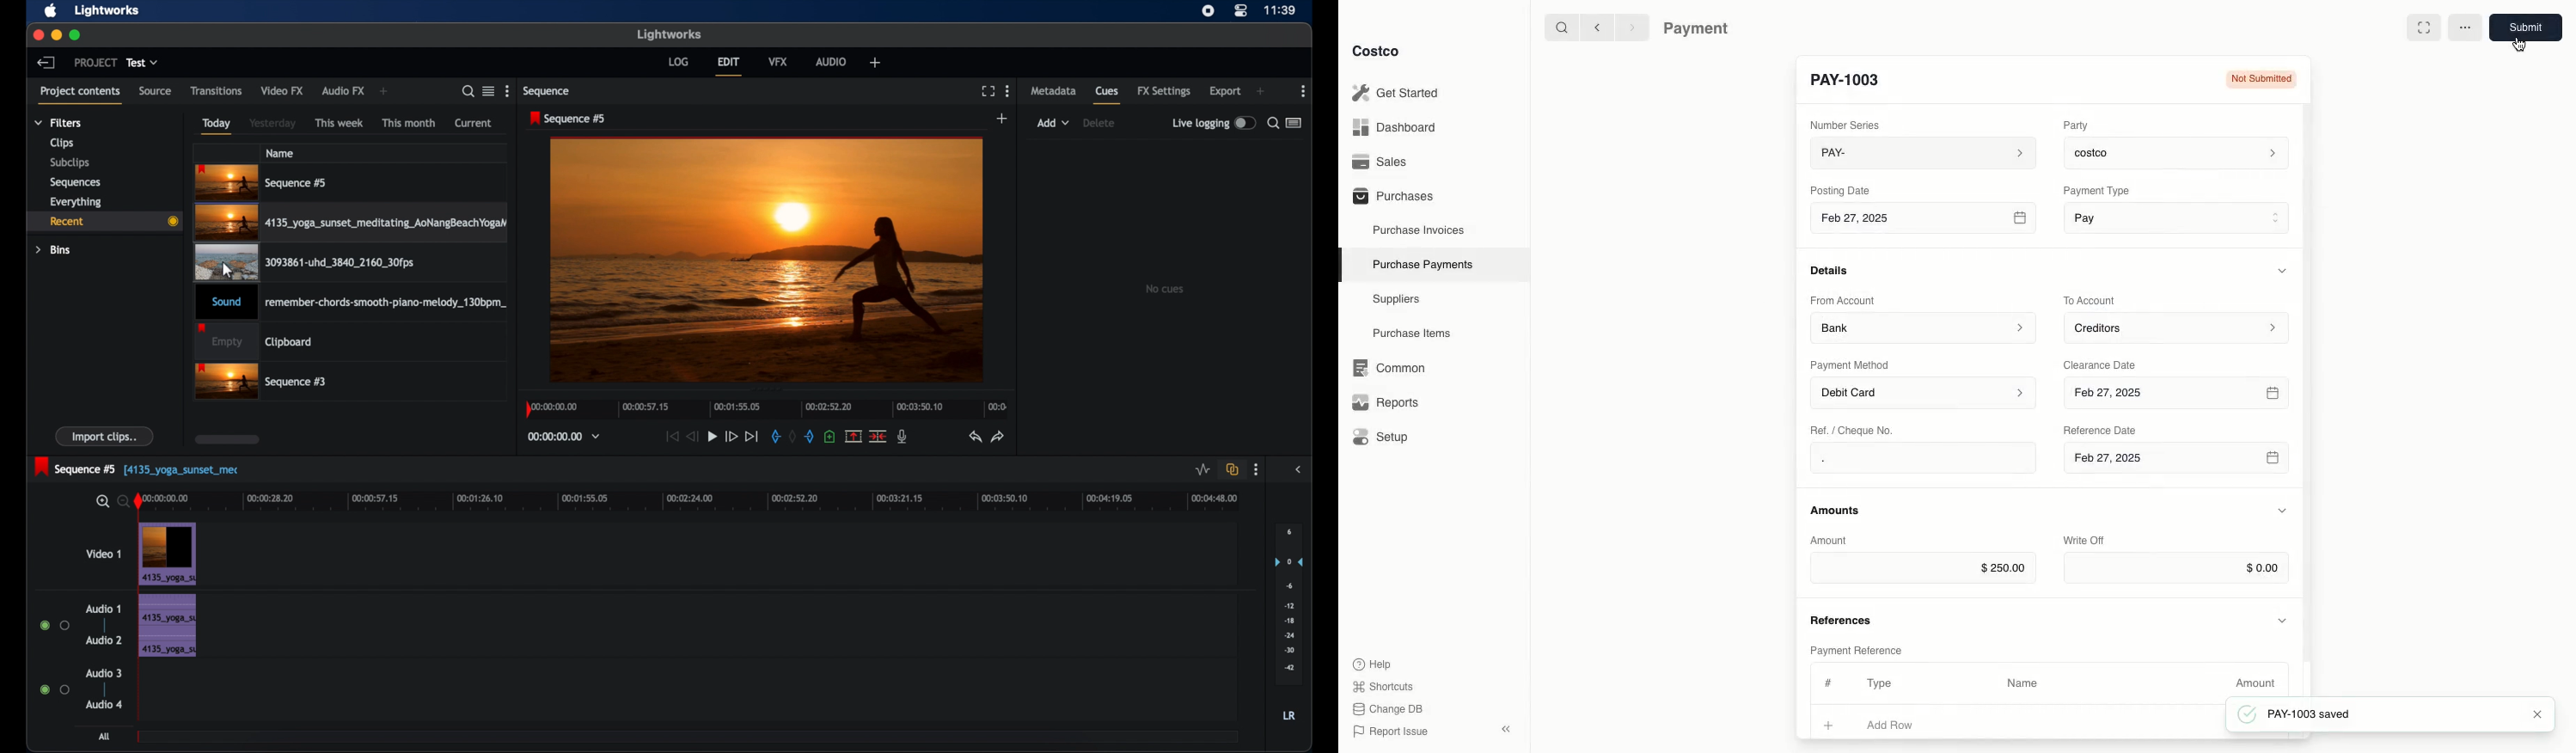  What do you see at coordinates (1826, 681) in the screenshot?
I see `#` at bounding box center [1826, 681].